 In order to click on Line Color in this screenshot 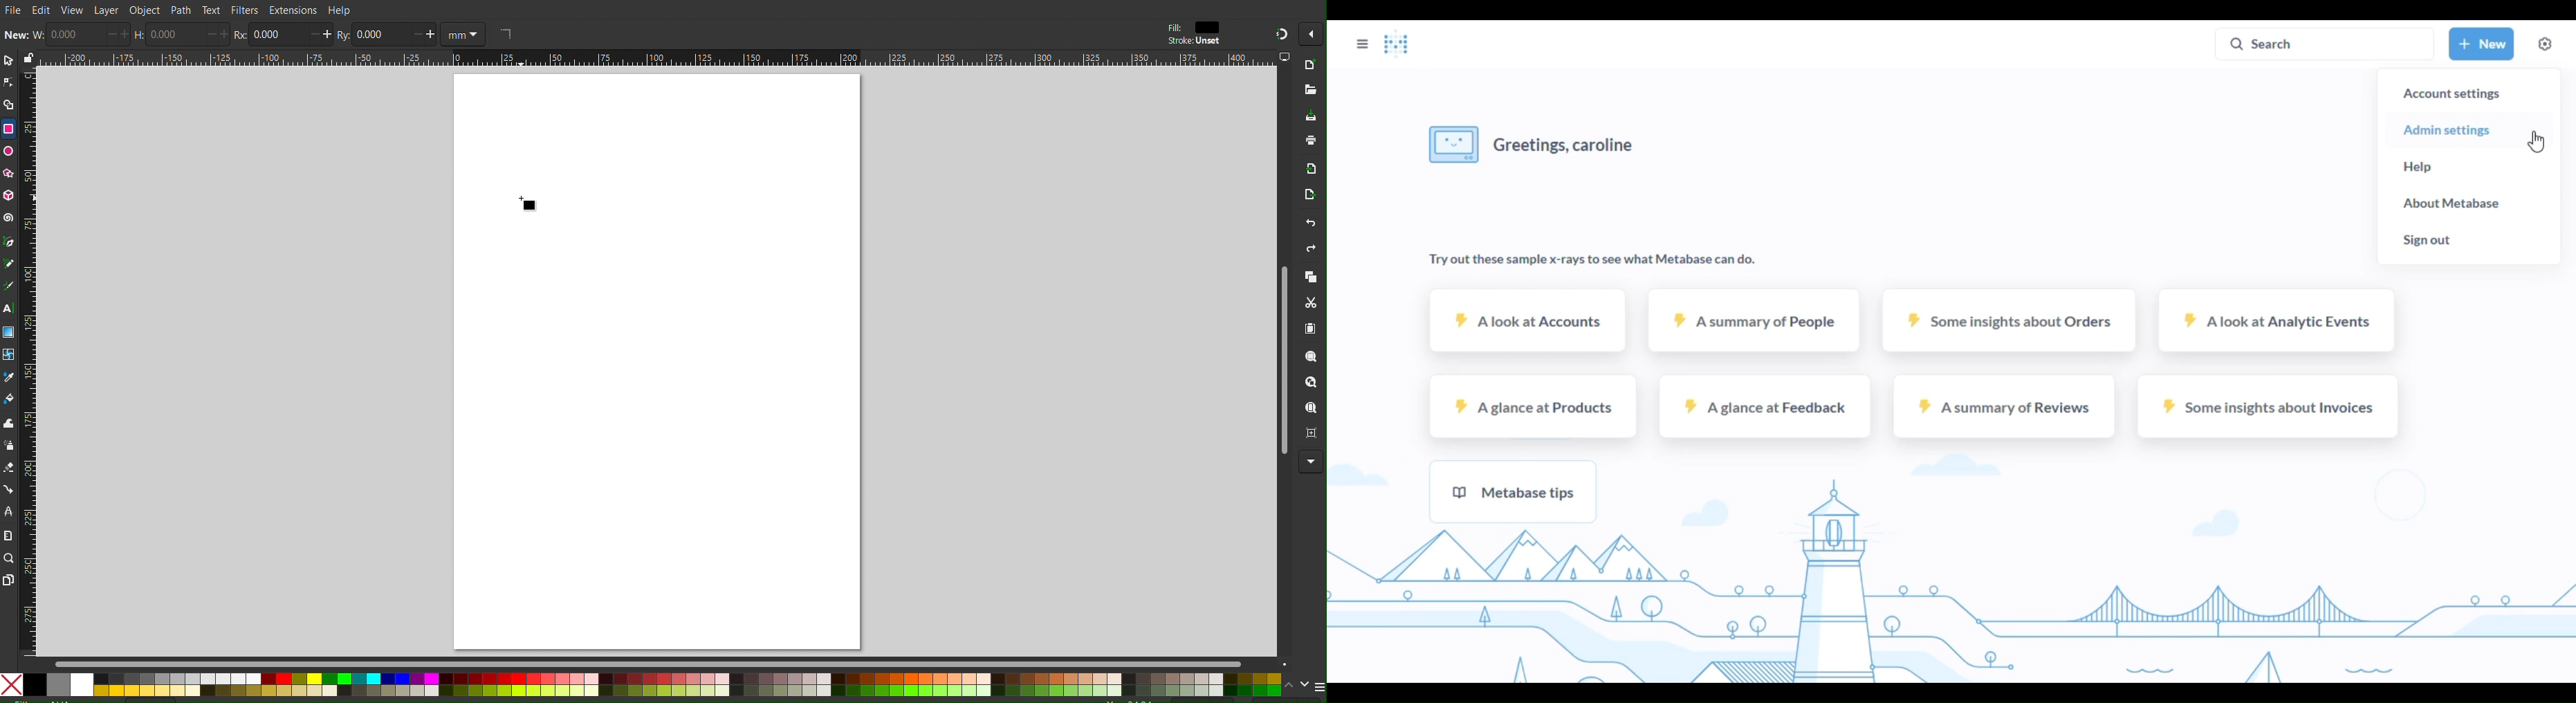, I will do `click(8, 378)`.